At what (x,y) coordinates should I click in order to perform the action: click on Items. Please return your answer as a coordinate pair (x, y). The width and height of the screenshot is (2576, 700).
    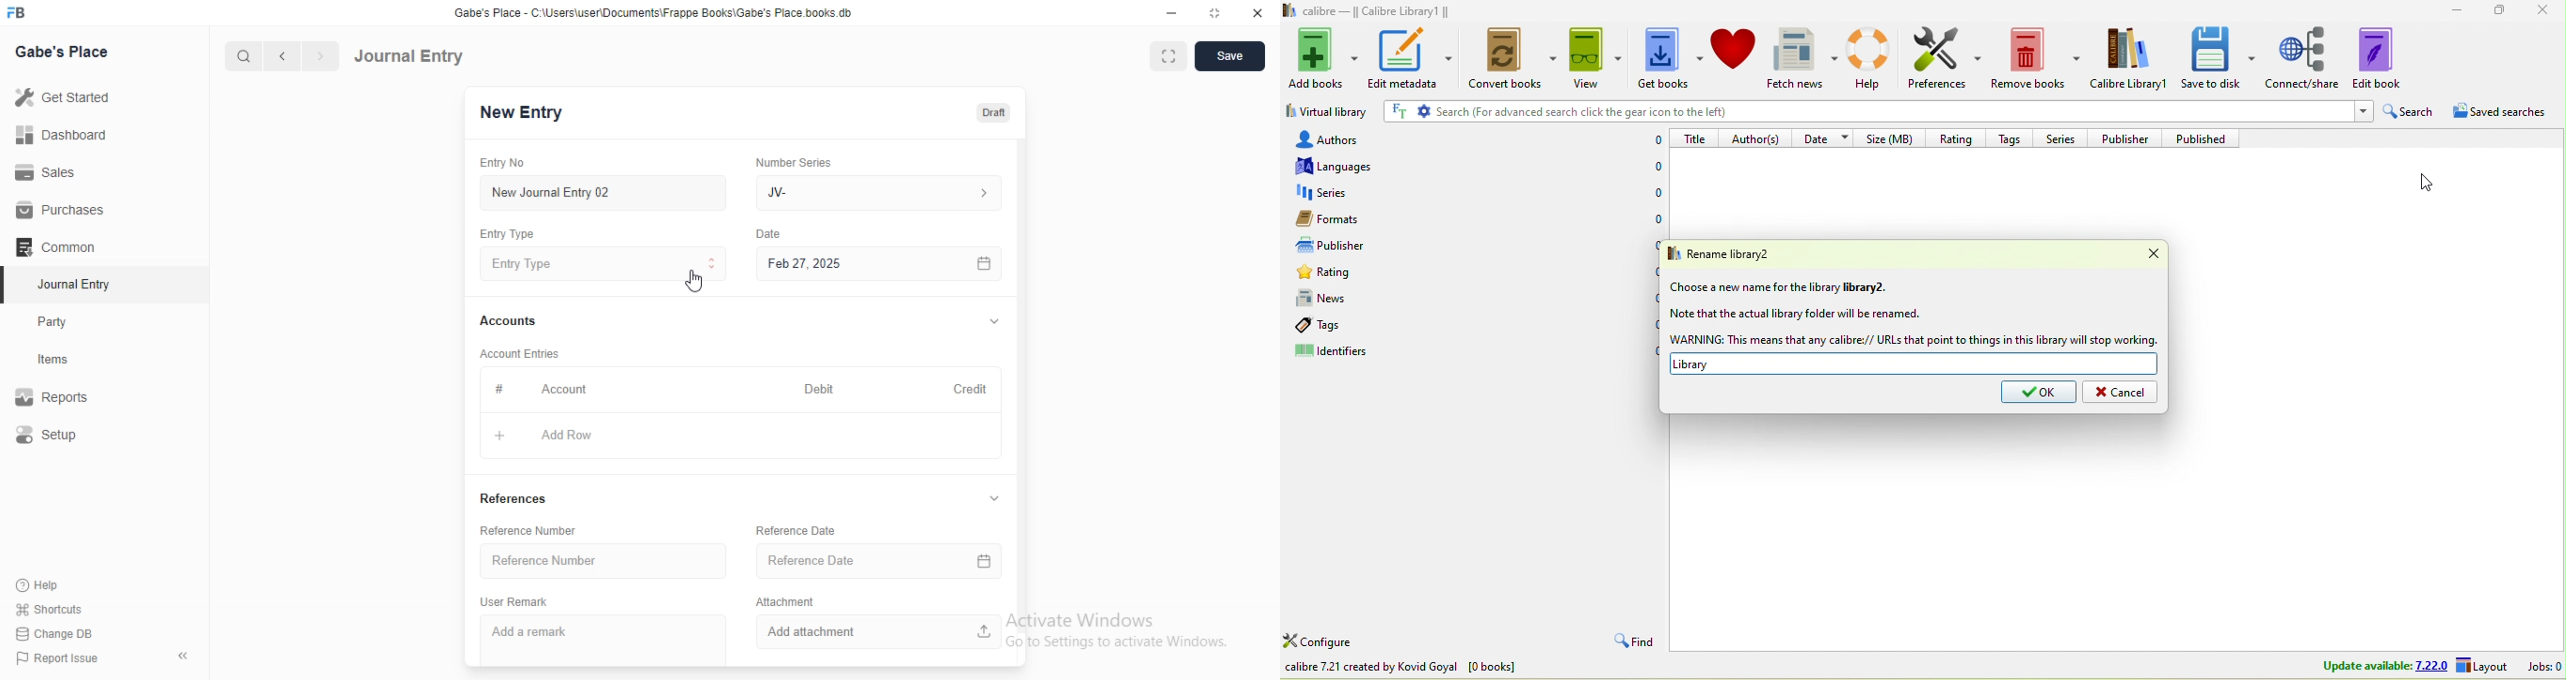
    Looking at the image, I should click on (55, 360).